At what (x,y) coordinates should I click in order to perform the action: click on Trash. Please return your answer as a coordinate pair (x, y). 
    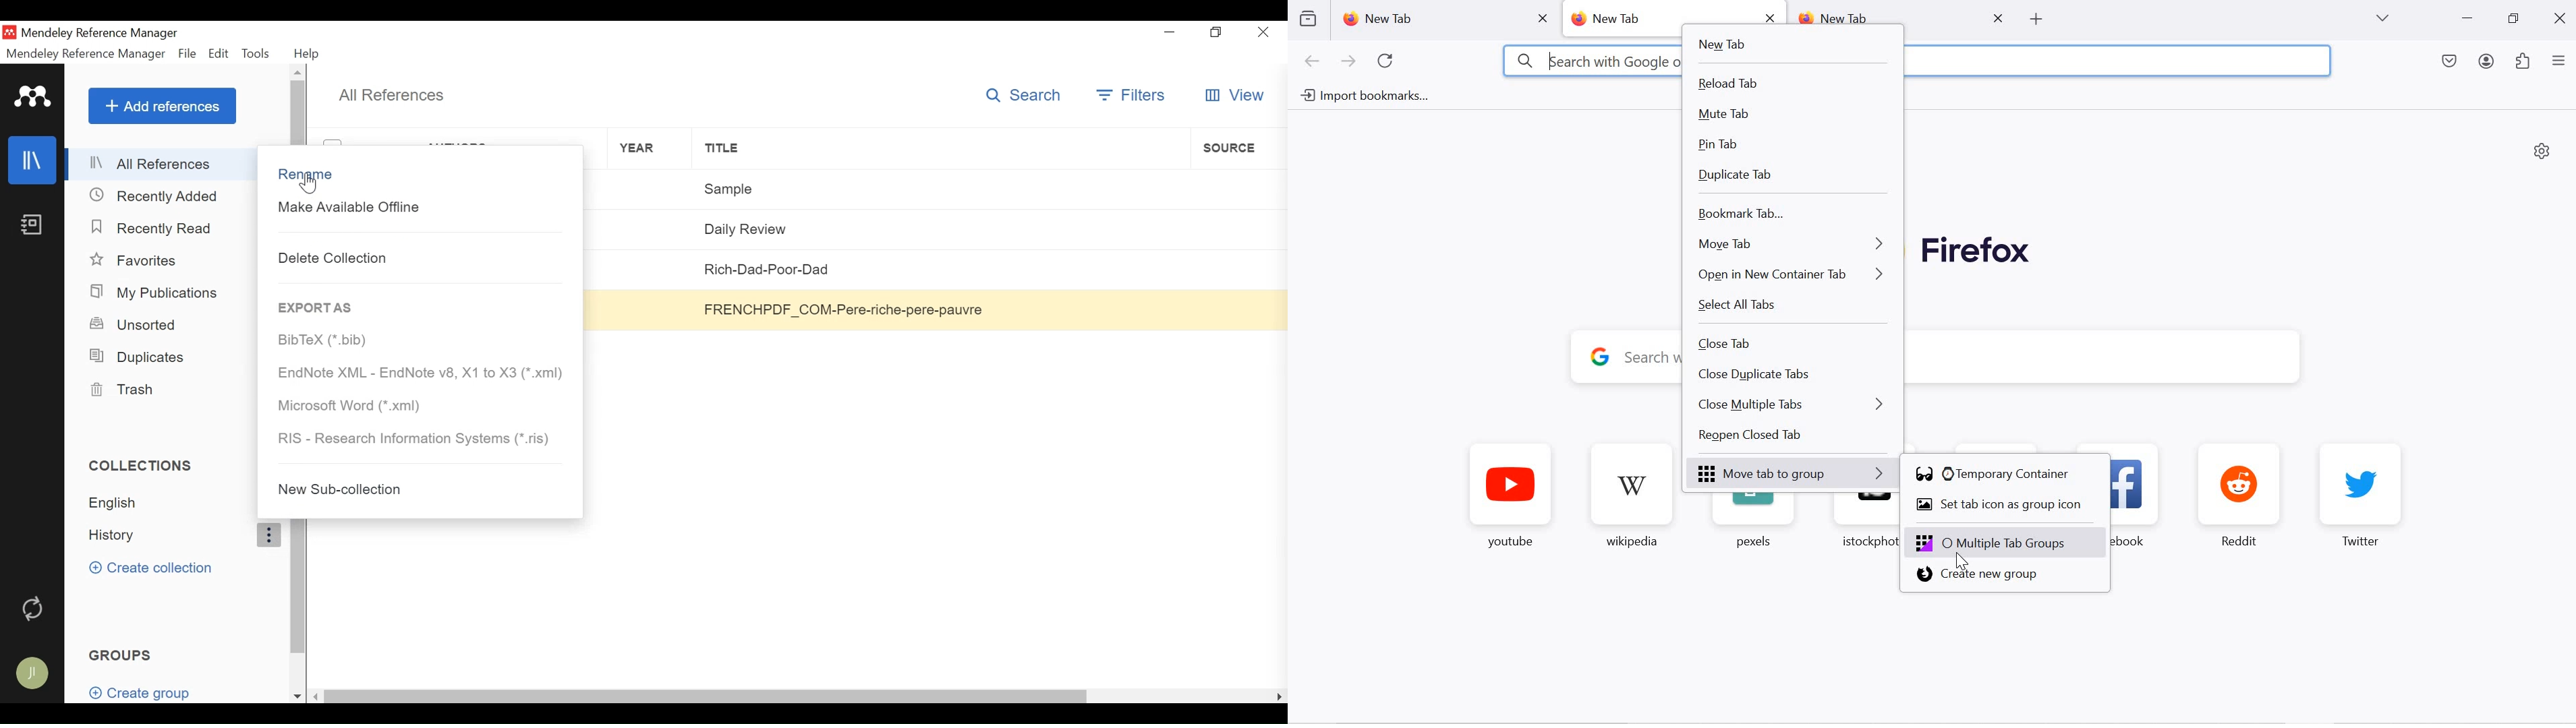
    Looking at the image, I should click on (126, 390).